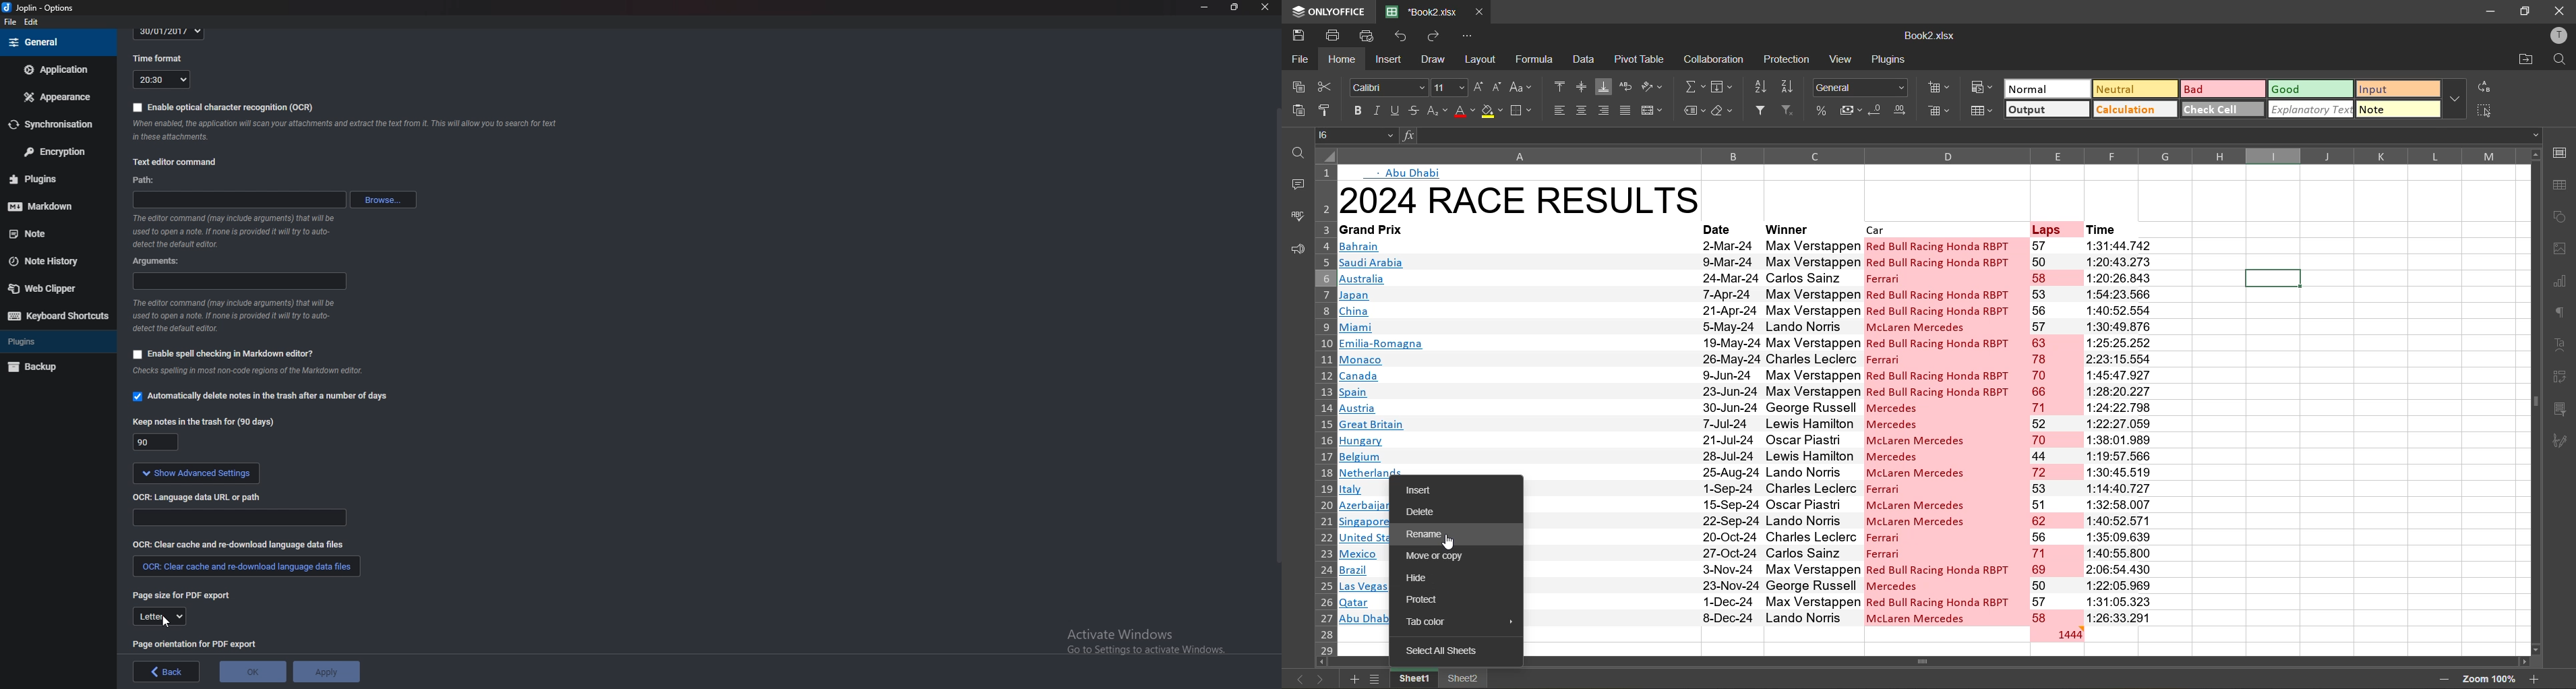  I want to click on open location, so click(2519, 61).